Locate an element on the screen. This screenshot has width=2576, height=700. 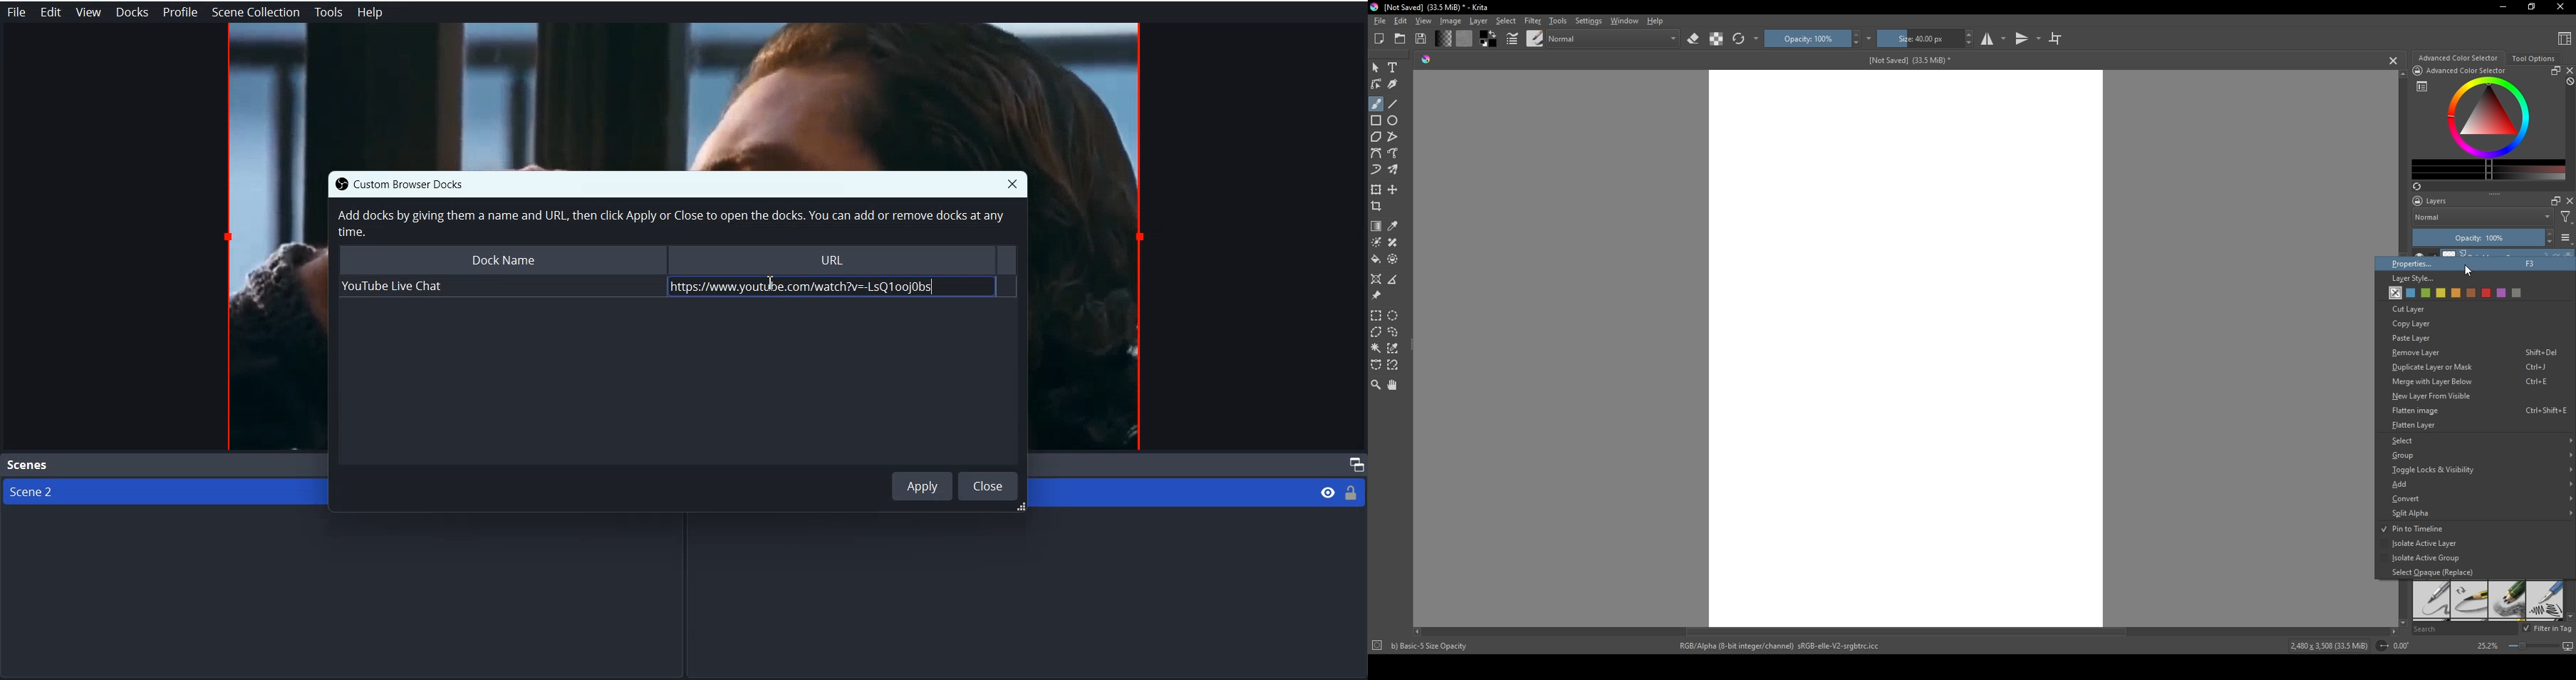
Copy Layer is located at coordinates (2417, 324).